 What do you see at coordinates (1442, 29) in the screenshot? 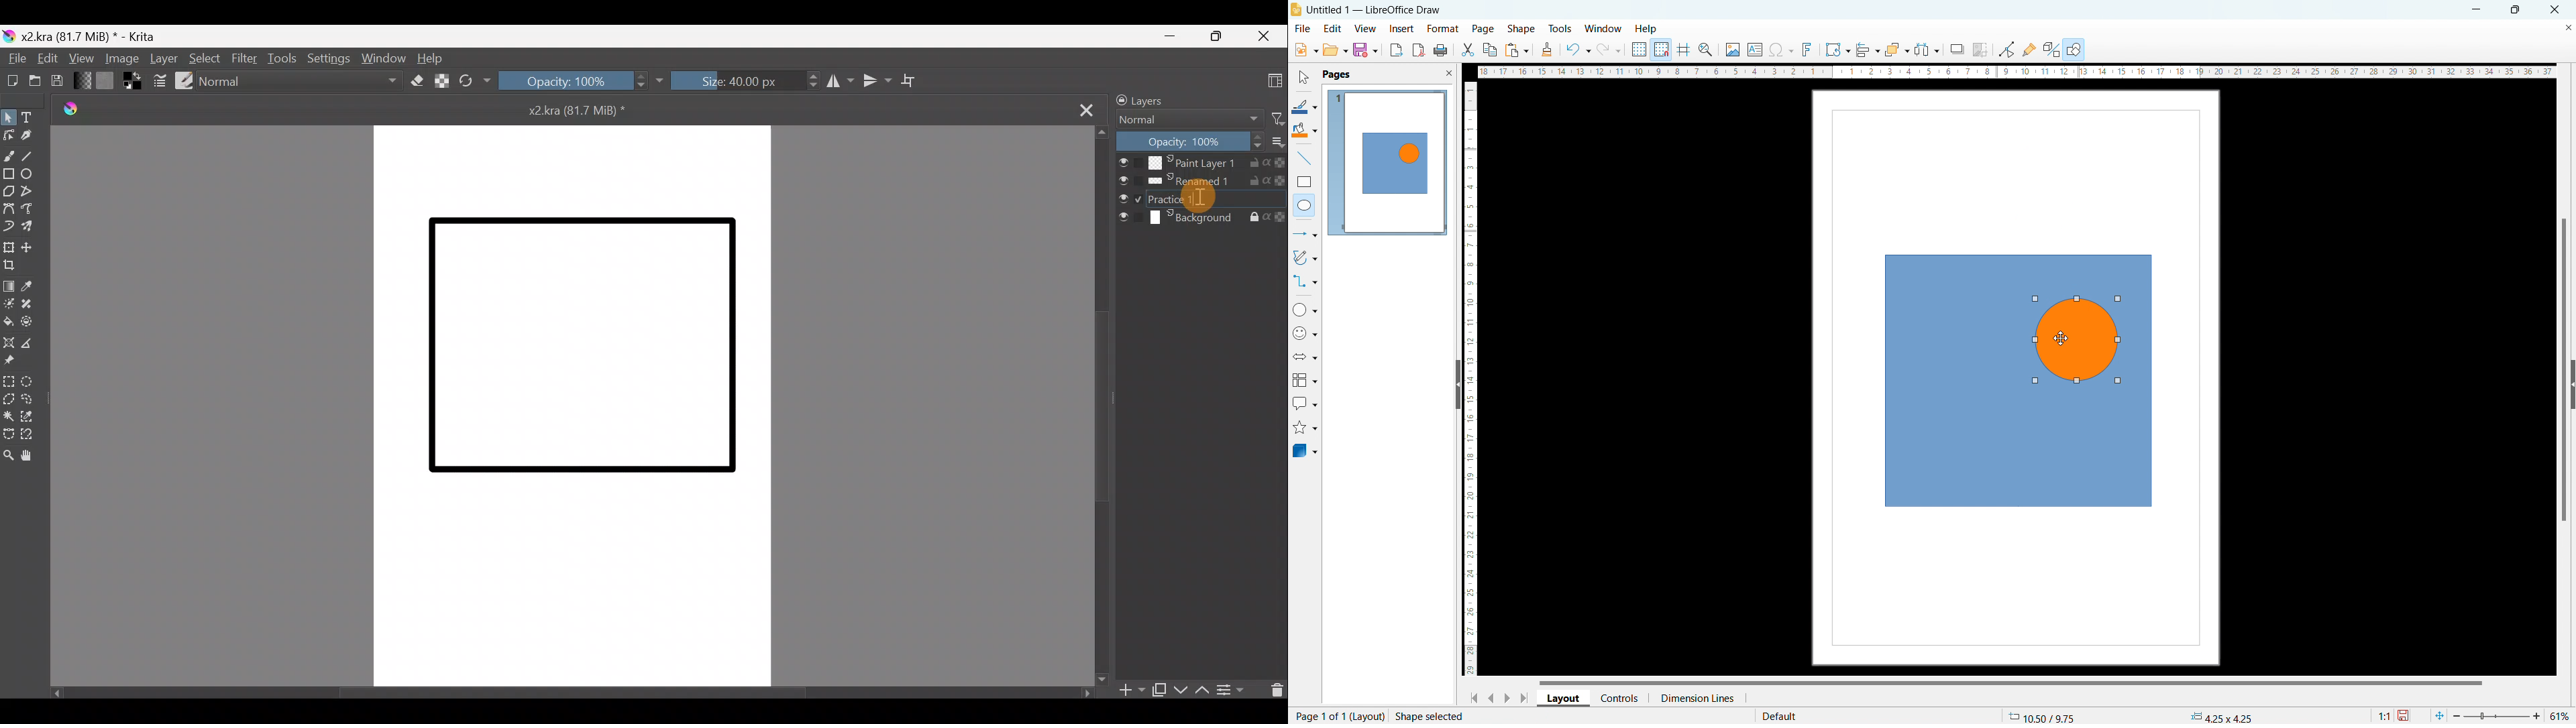
I see `format` at bounding box center [1442, 29].